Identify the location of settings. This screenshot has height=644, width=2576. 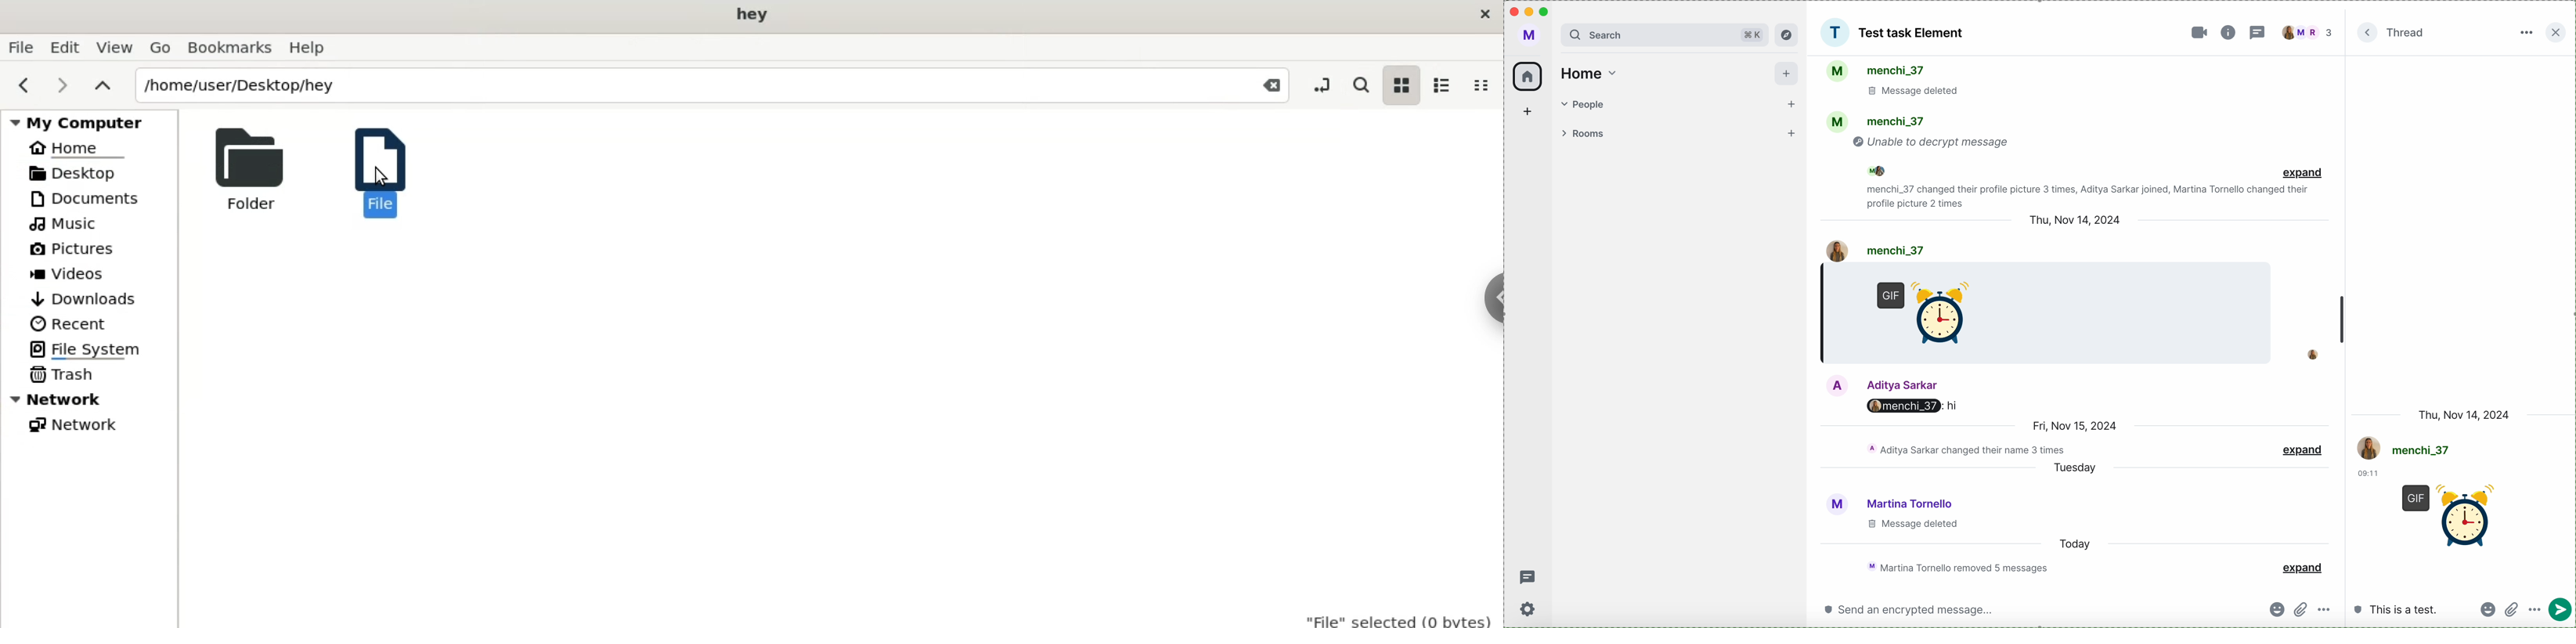
(1530, 610).